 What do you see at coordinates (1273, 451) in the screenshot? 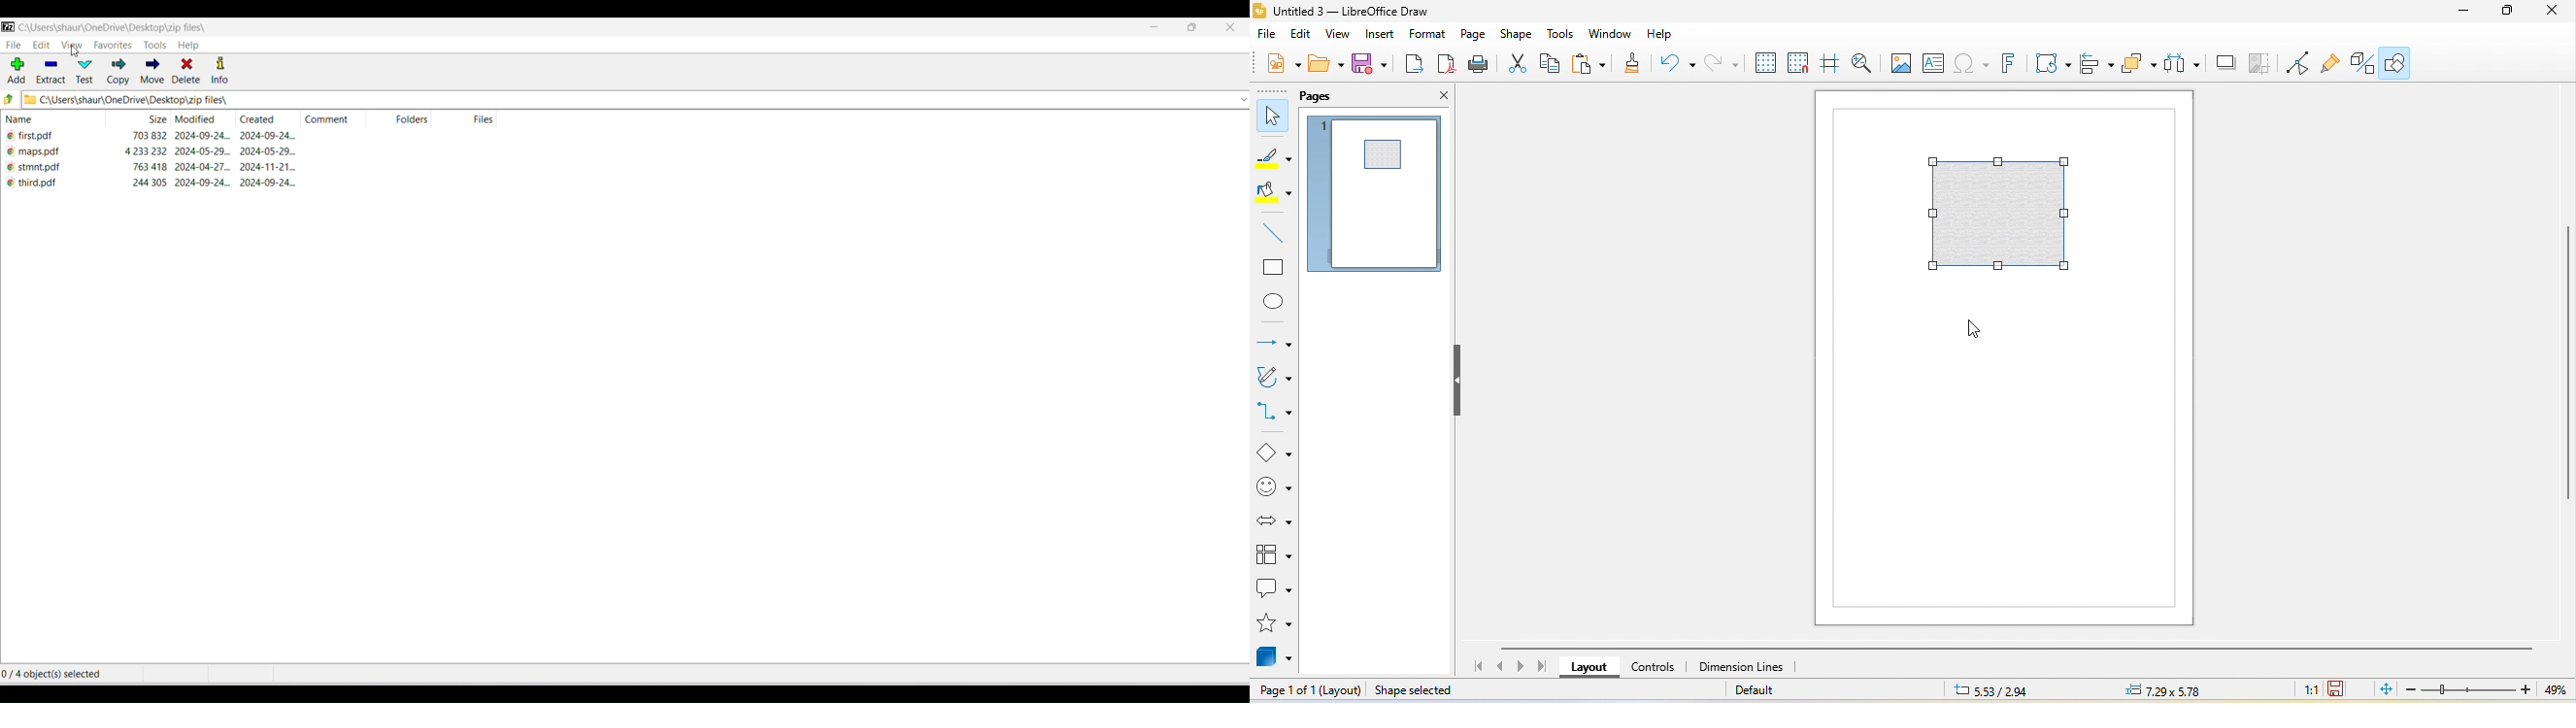
I see `basic shape` at bounding box center [1273, 451].